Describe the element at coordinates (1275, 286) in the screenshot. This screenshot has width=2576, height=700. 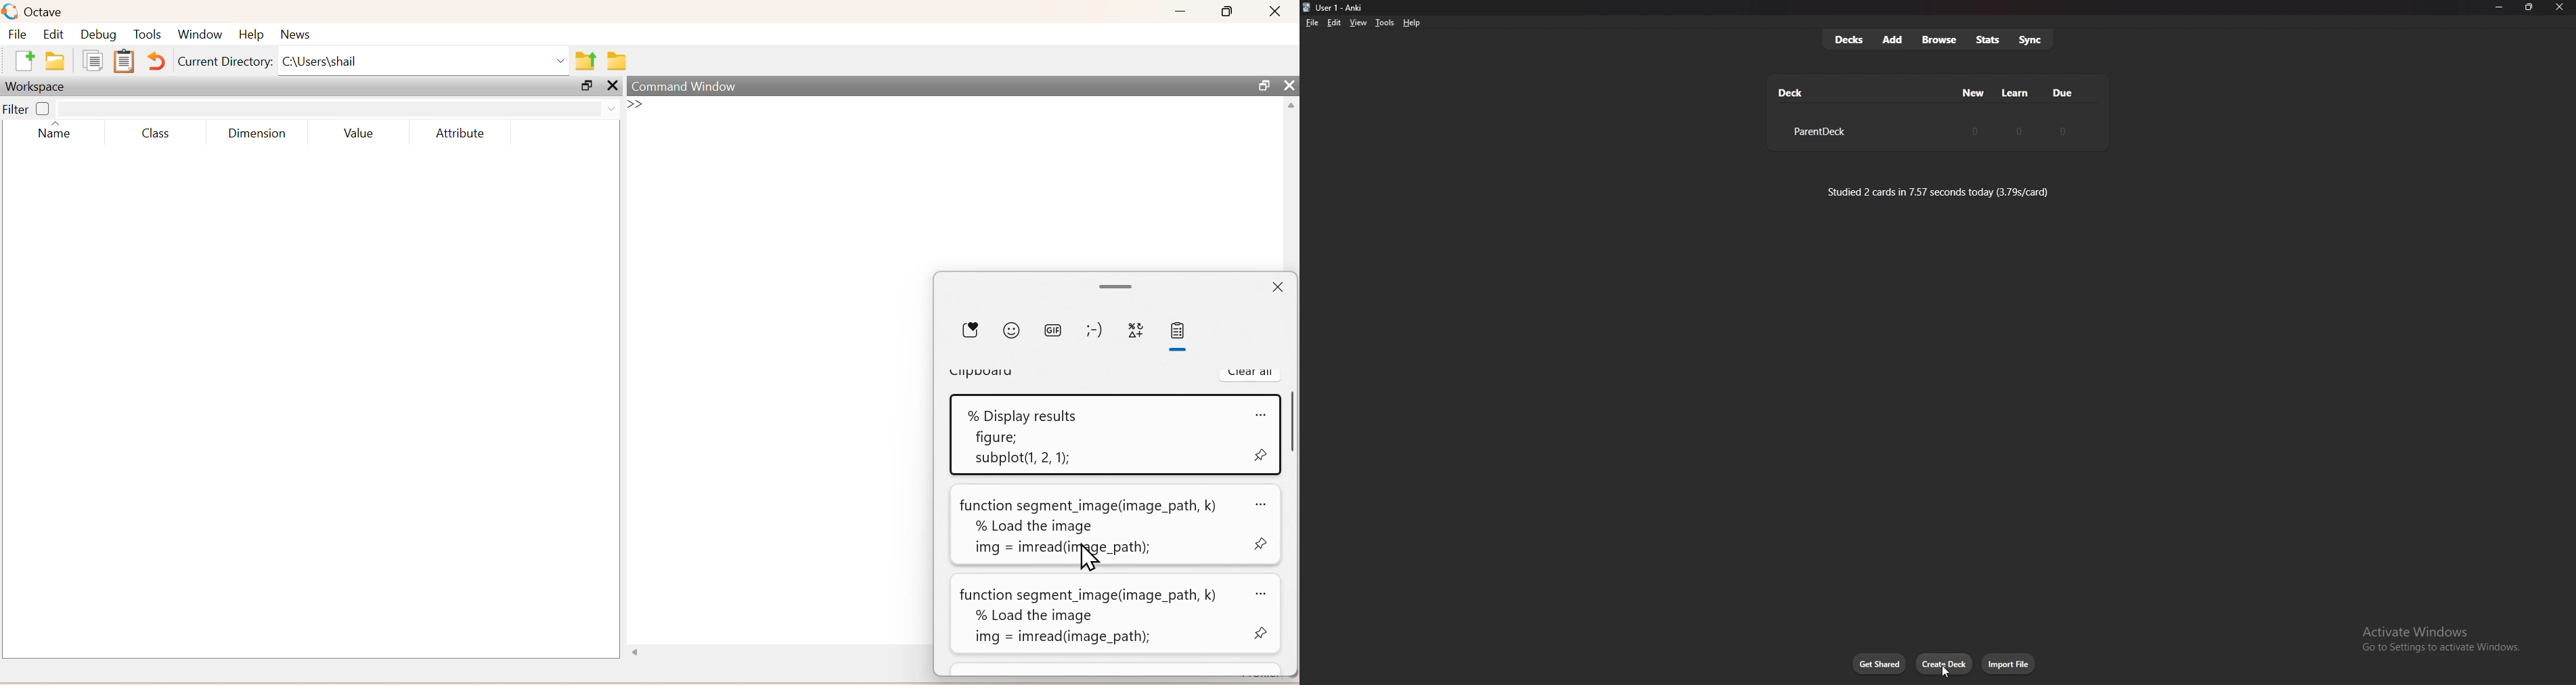
I see `Close` at that location.